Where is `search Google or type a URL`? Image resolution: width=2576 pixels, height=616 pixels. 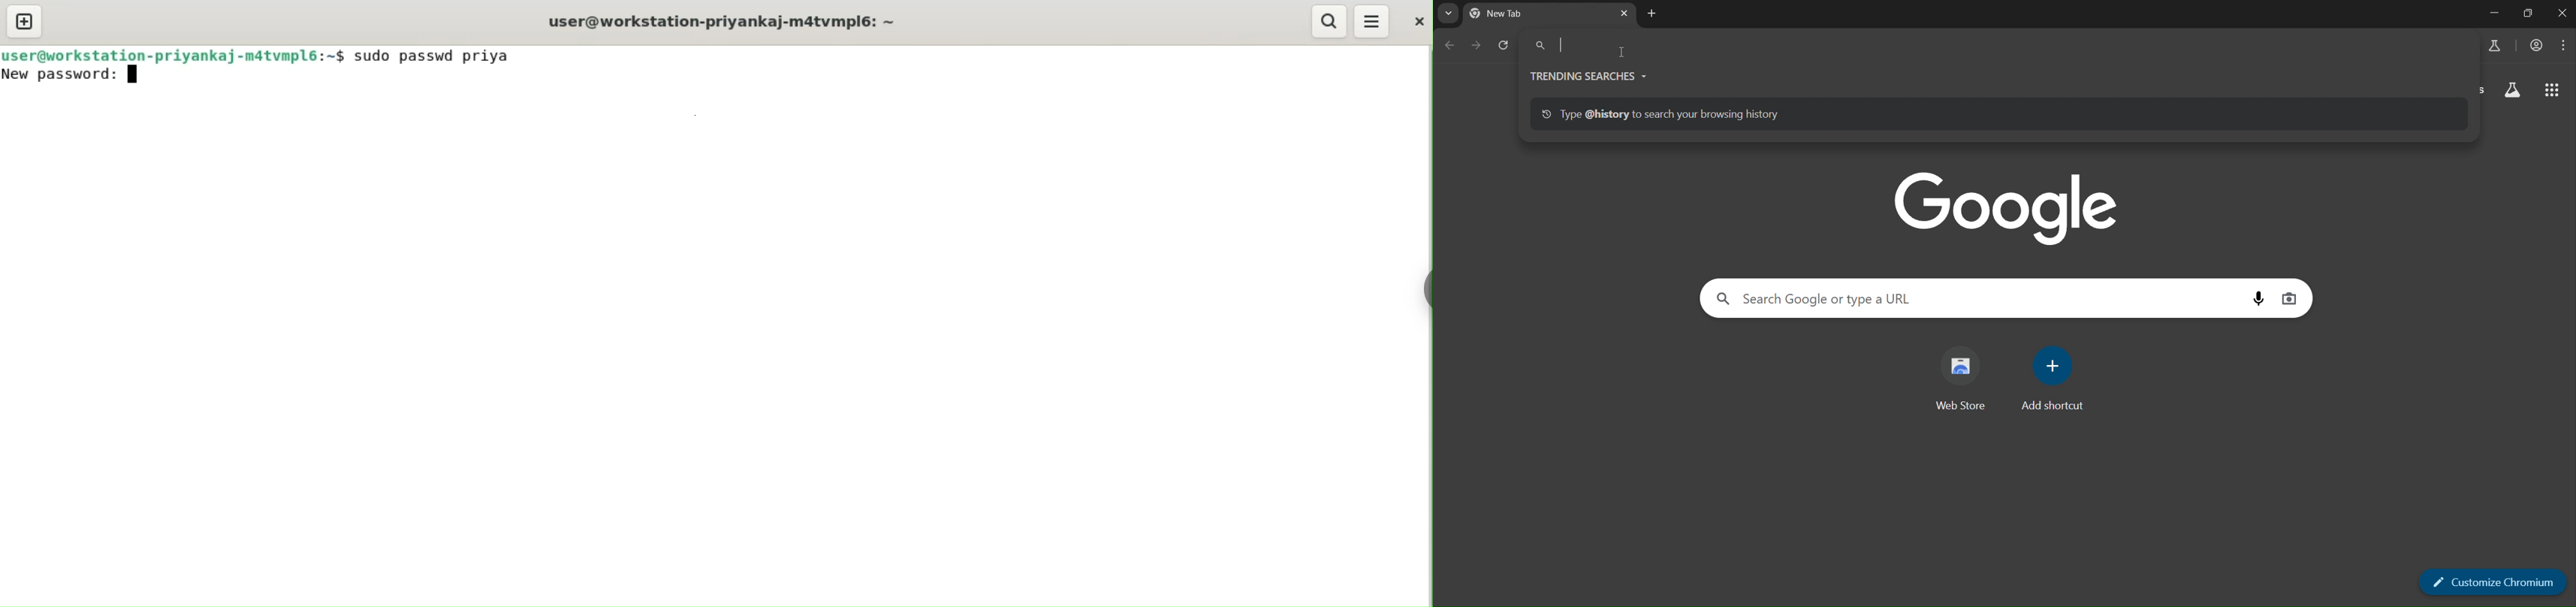
search Google or type a URL is located at coordinates (1873, 297).